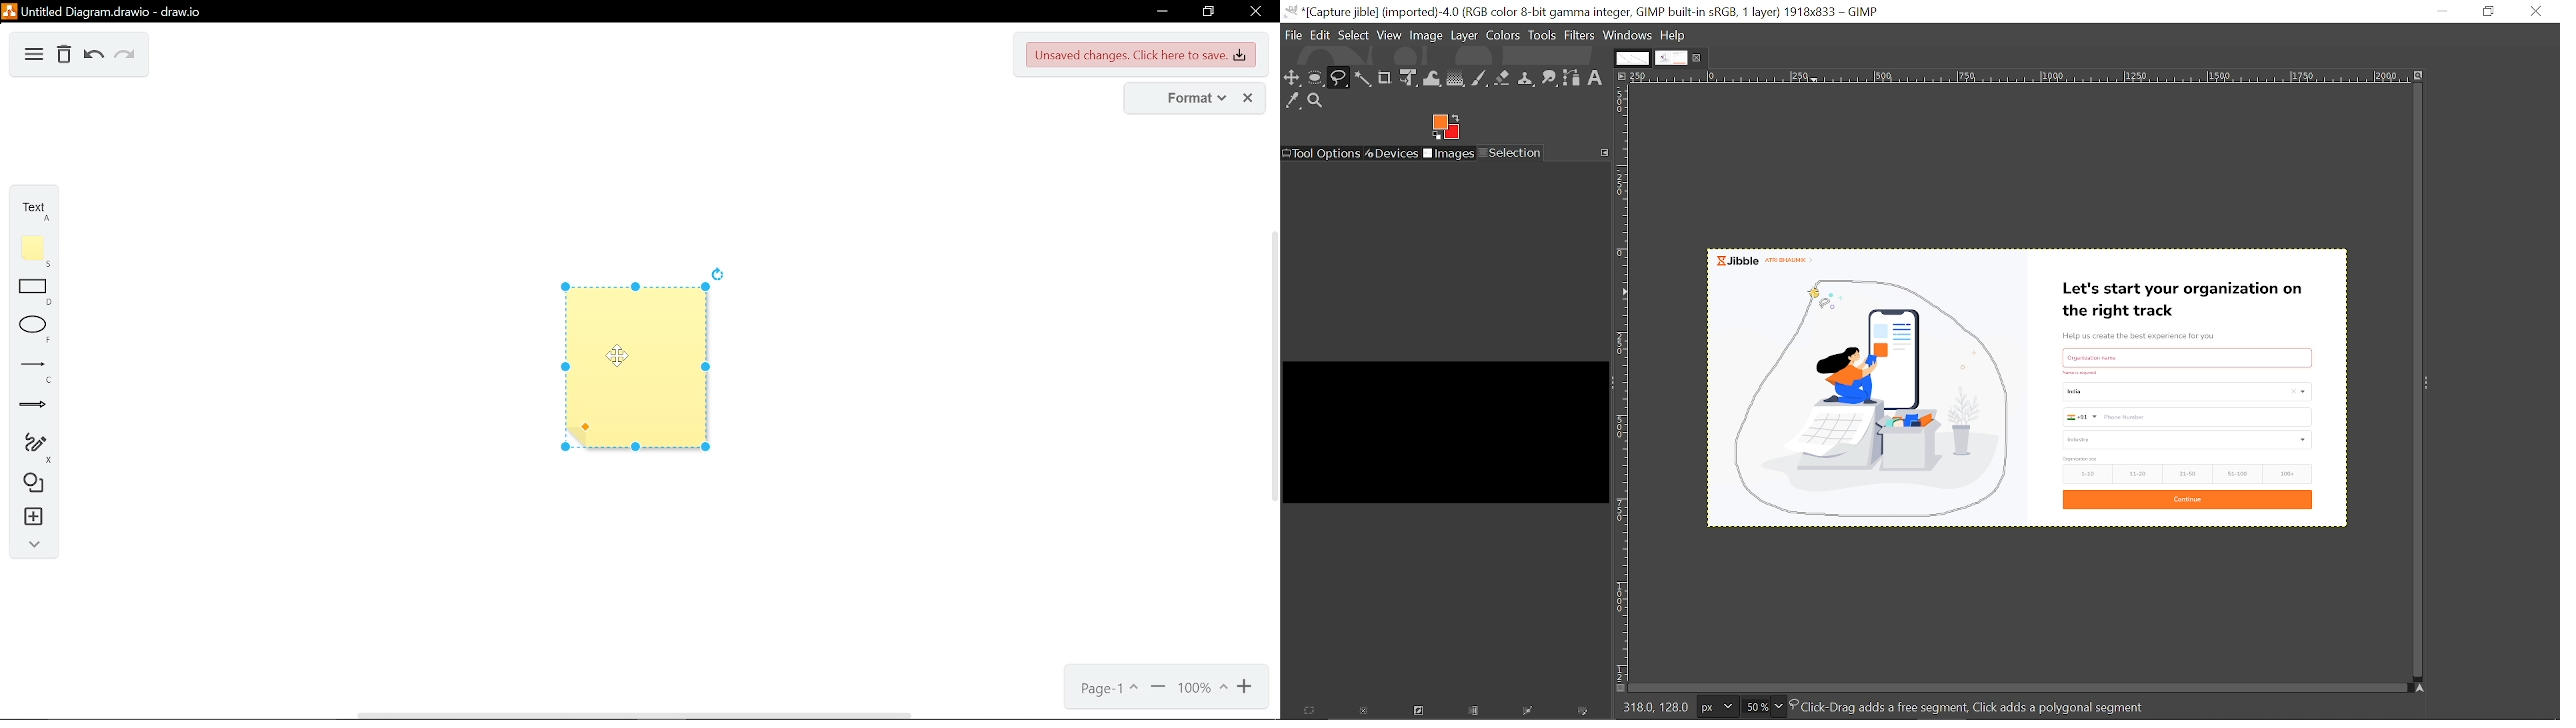 Image resolution: width=2576 pixels, height=728 pixels. I want to click on Dismiss this selection, so click(1362, 713).